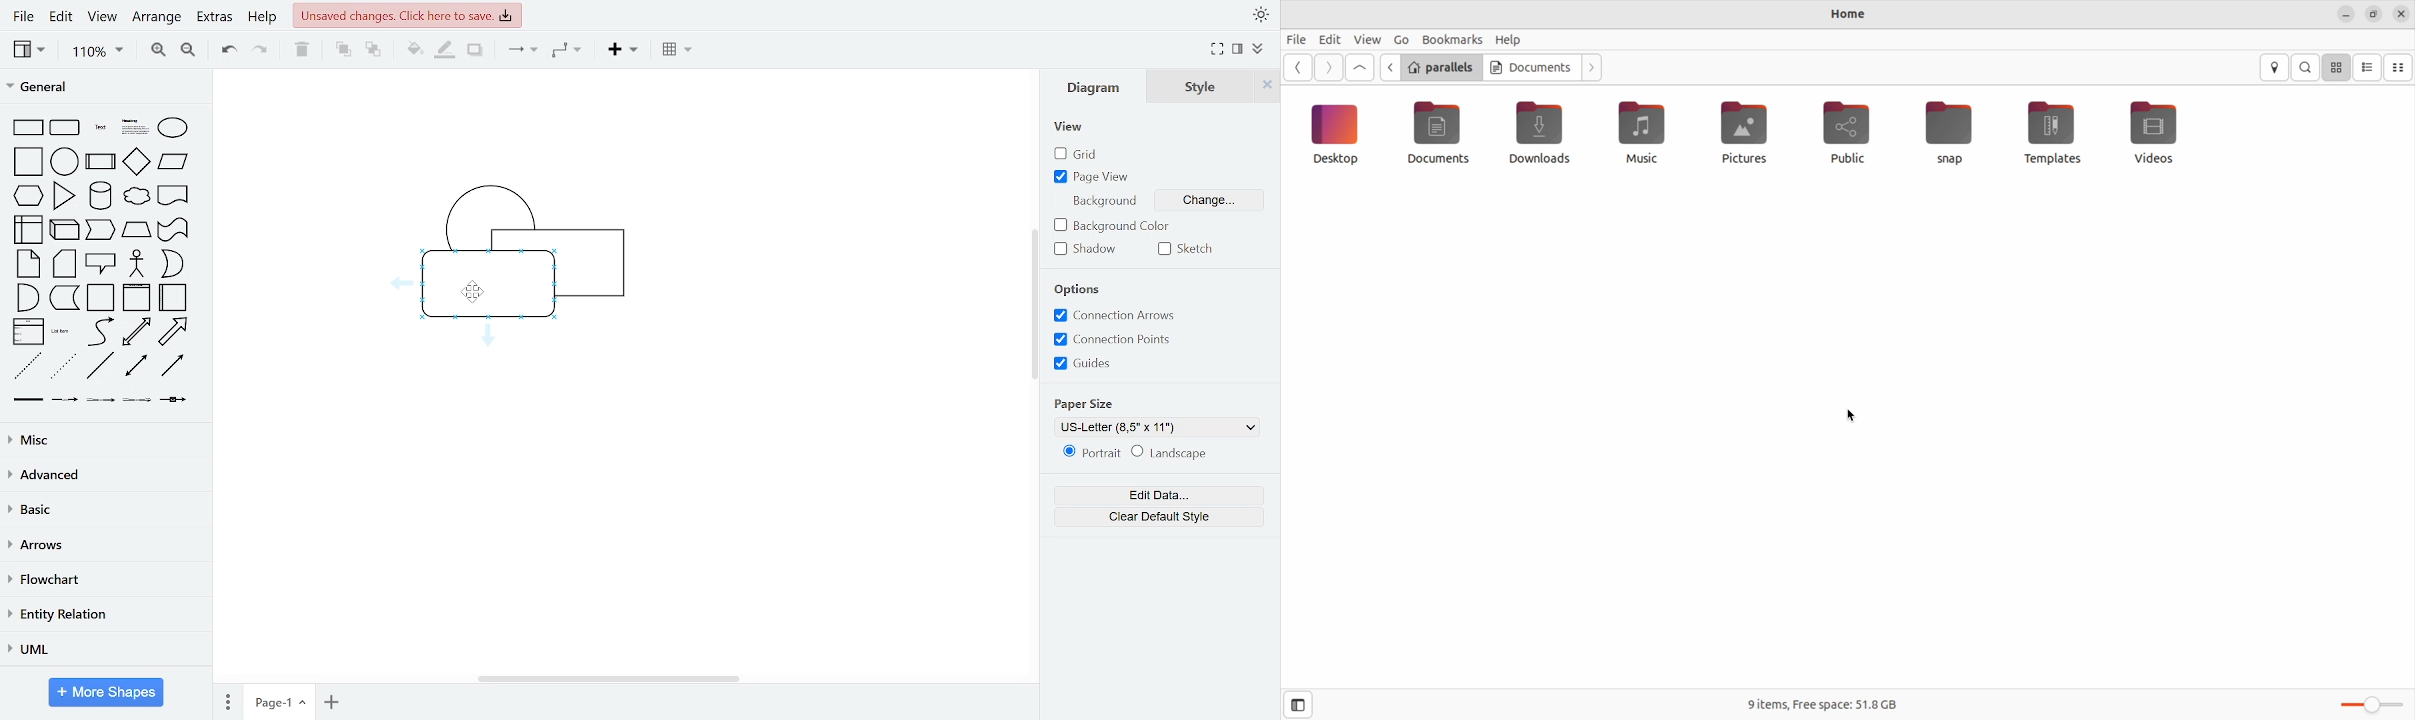 The height and width of the screenshot is (728, 2436). Describe the element at coordinates (100, 197) in the screenshot. I see `cylinder` at that location.